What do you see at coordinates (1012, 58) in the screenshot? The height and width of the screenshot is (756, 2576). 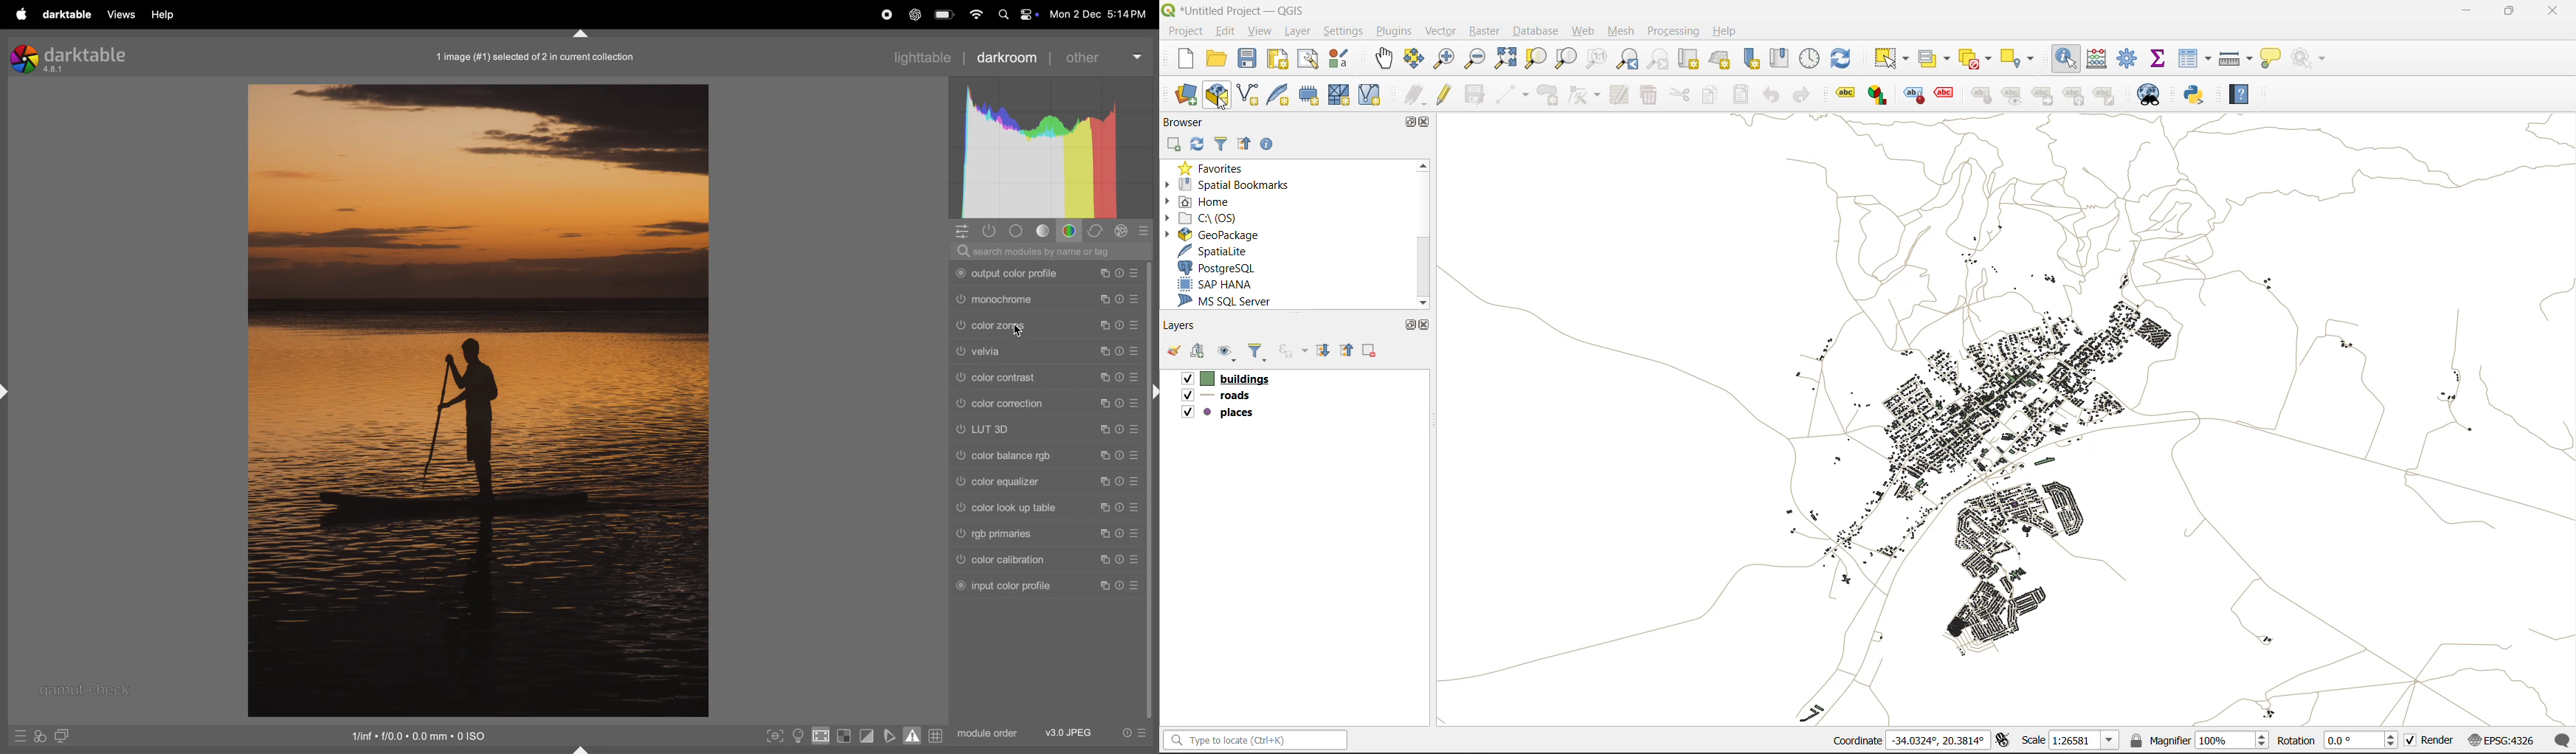 I see `darkroom` at bounding box center [1012, 58].